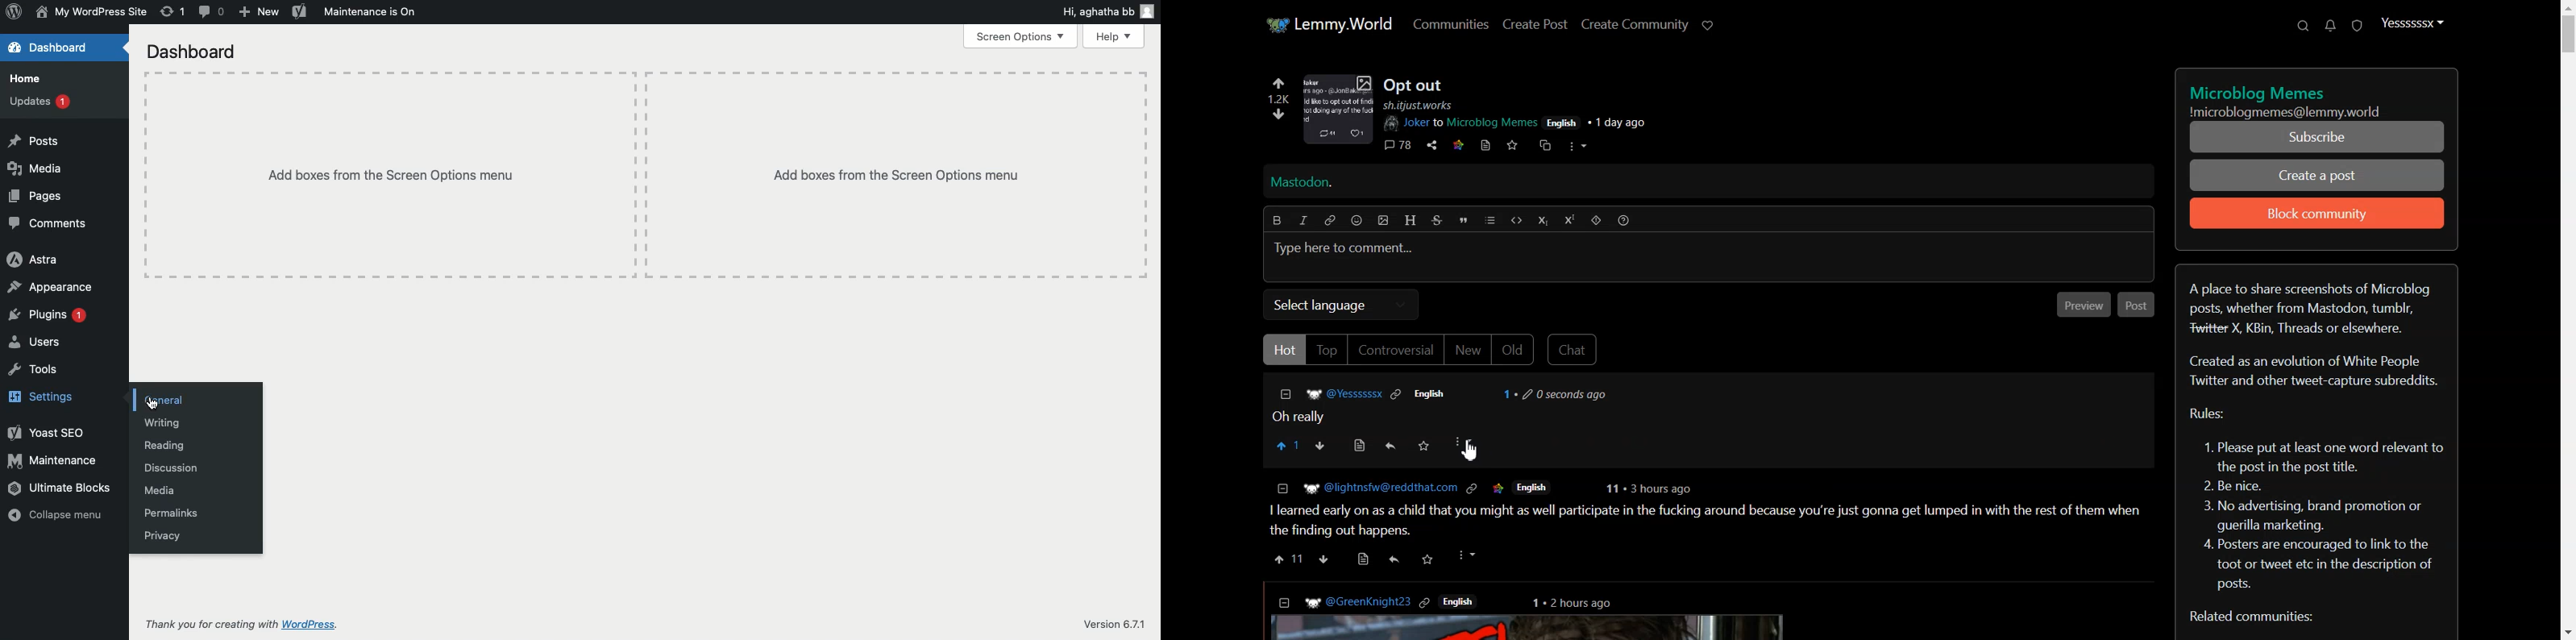 The height and width of the screenshot is (644, 2576). What do you see at coordinates (1021, 37) in the screenshot?
I see `Screen options` at bounding box center [1021, 37].